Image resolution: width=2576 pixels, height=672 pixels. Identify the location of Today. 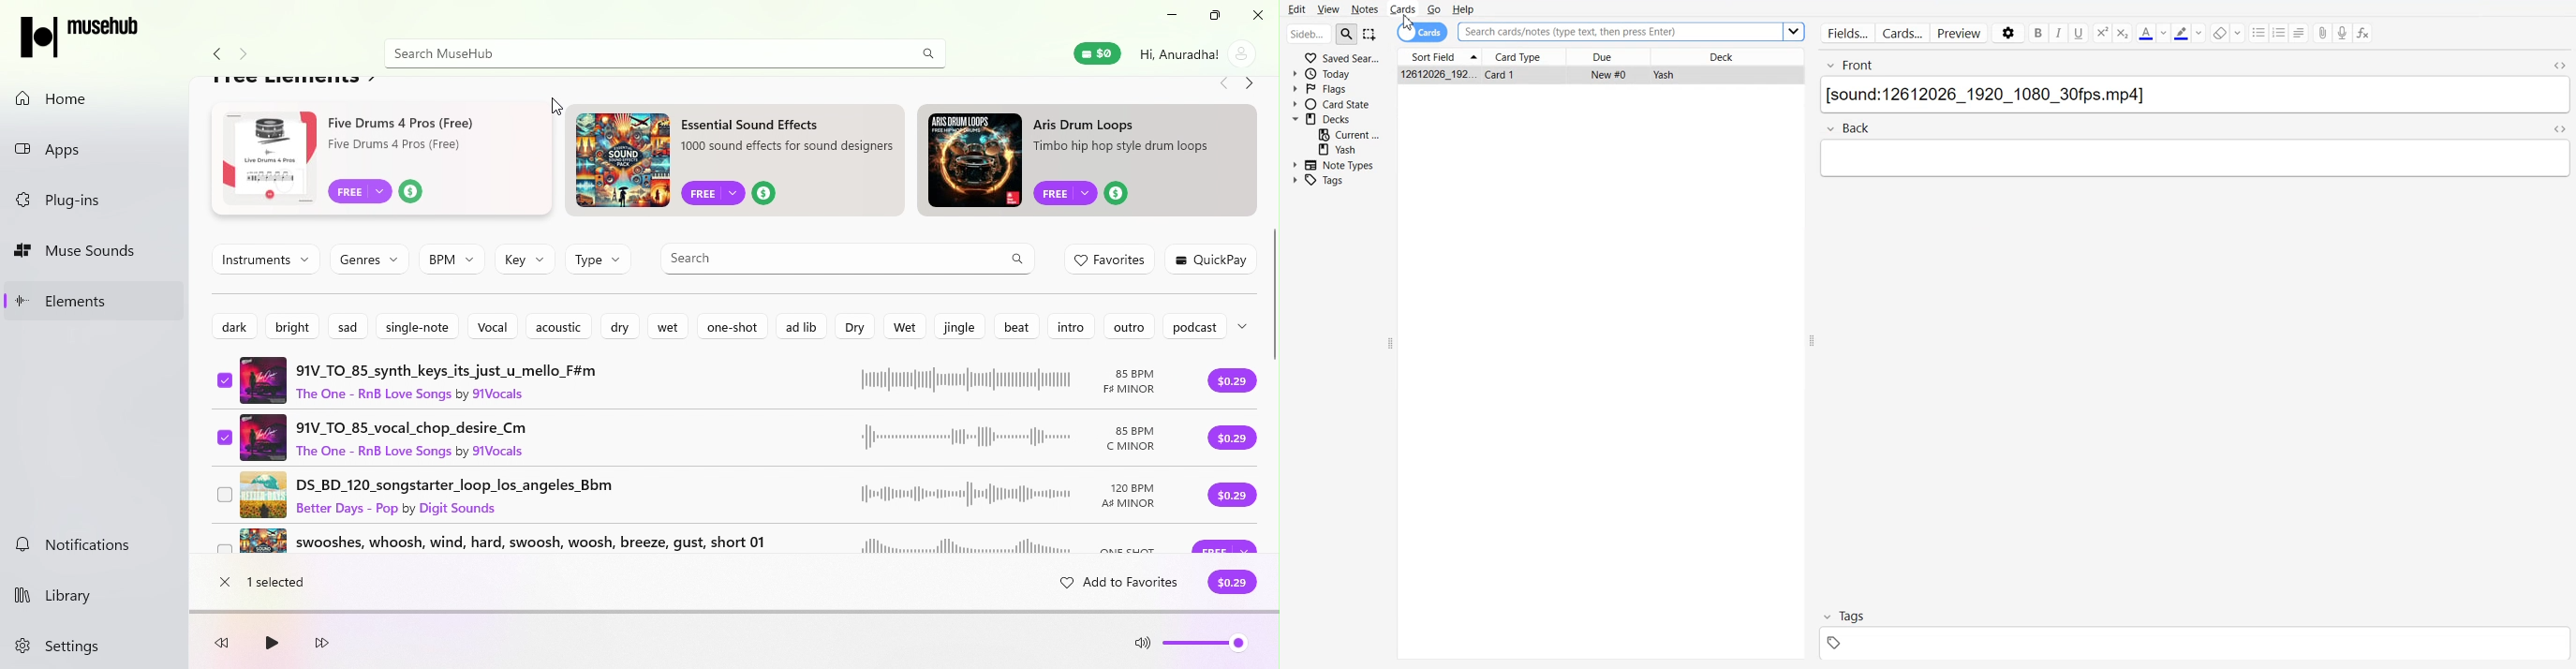
(1336, 73).